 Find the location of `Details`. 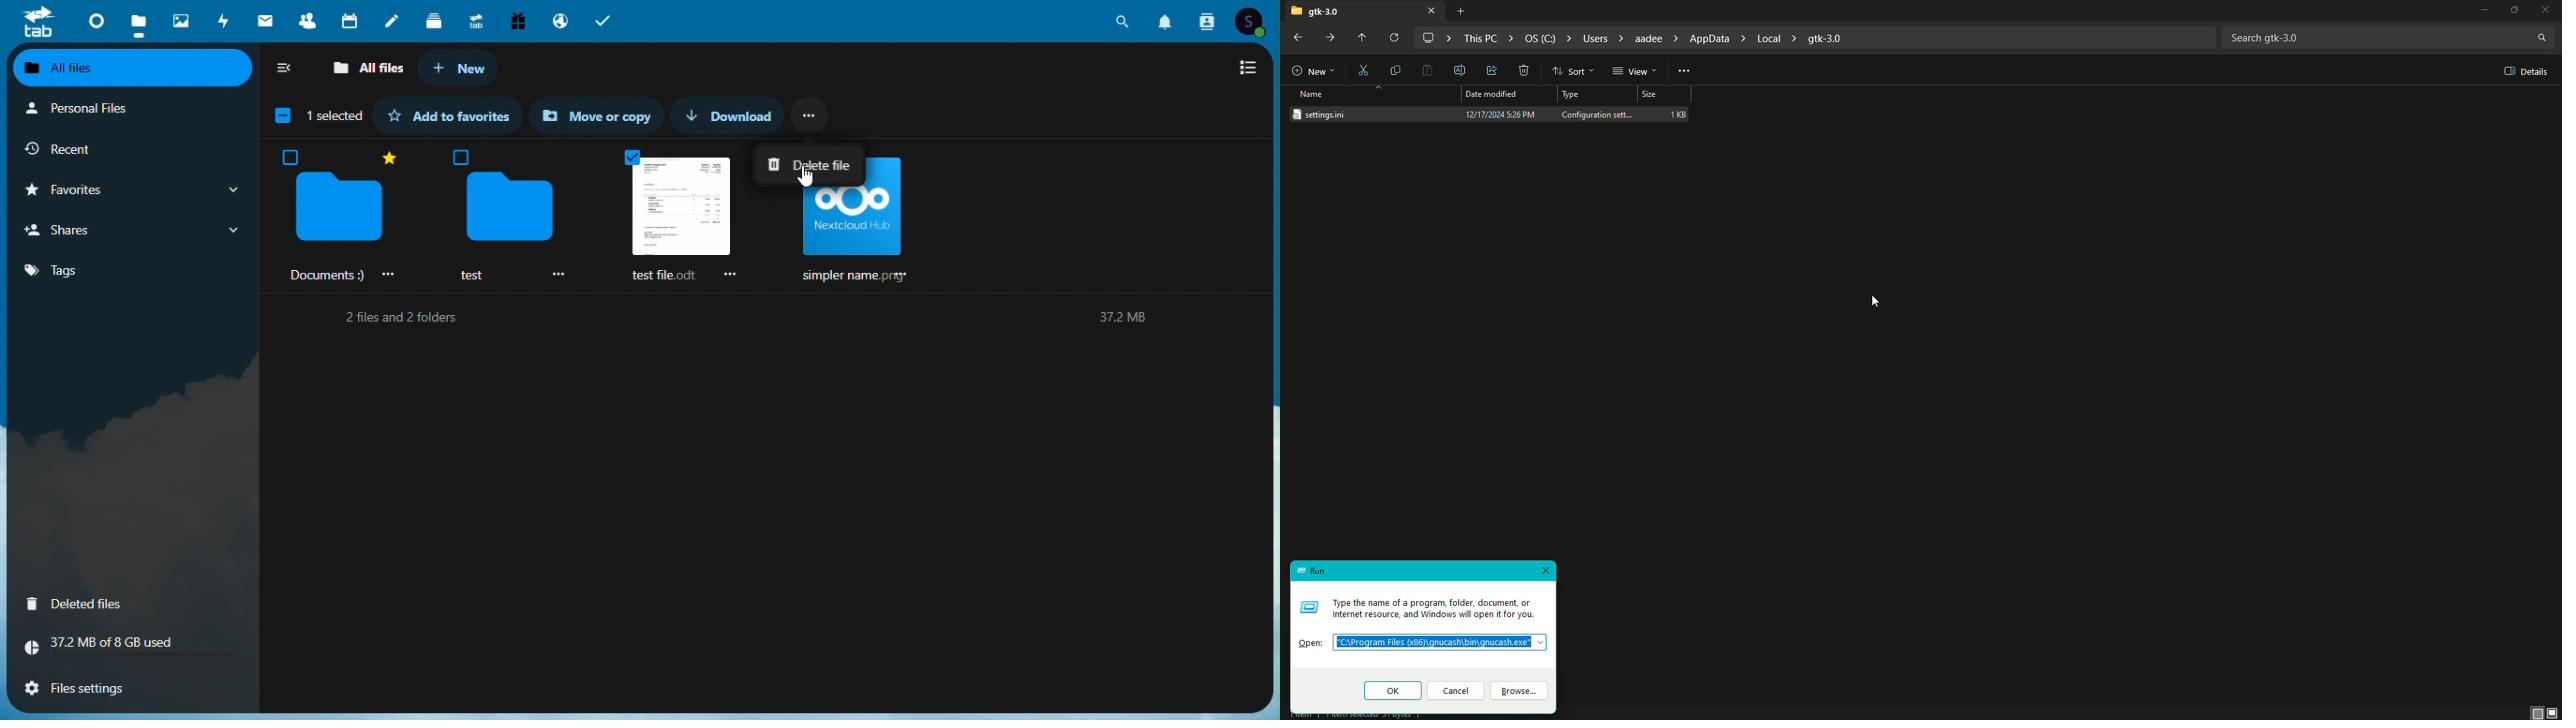

Details is located at coordinates (2524, 71).